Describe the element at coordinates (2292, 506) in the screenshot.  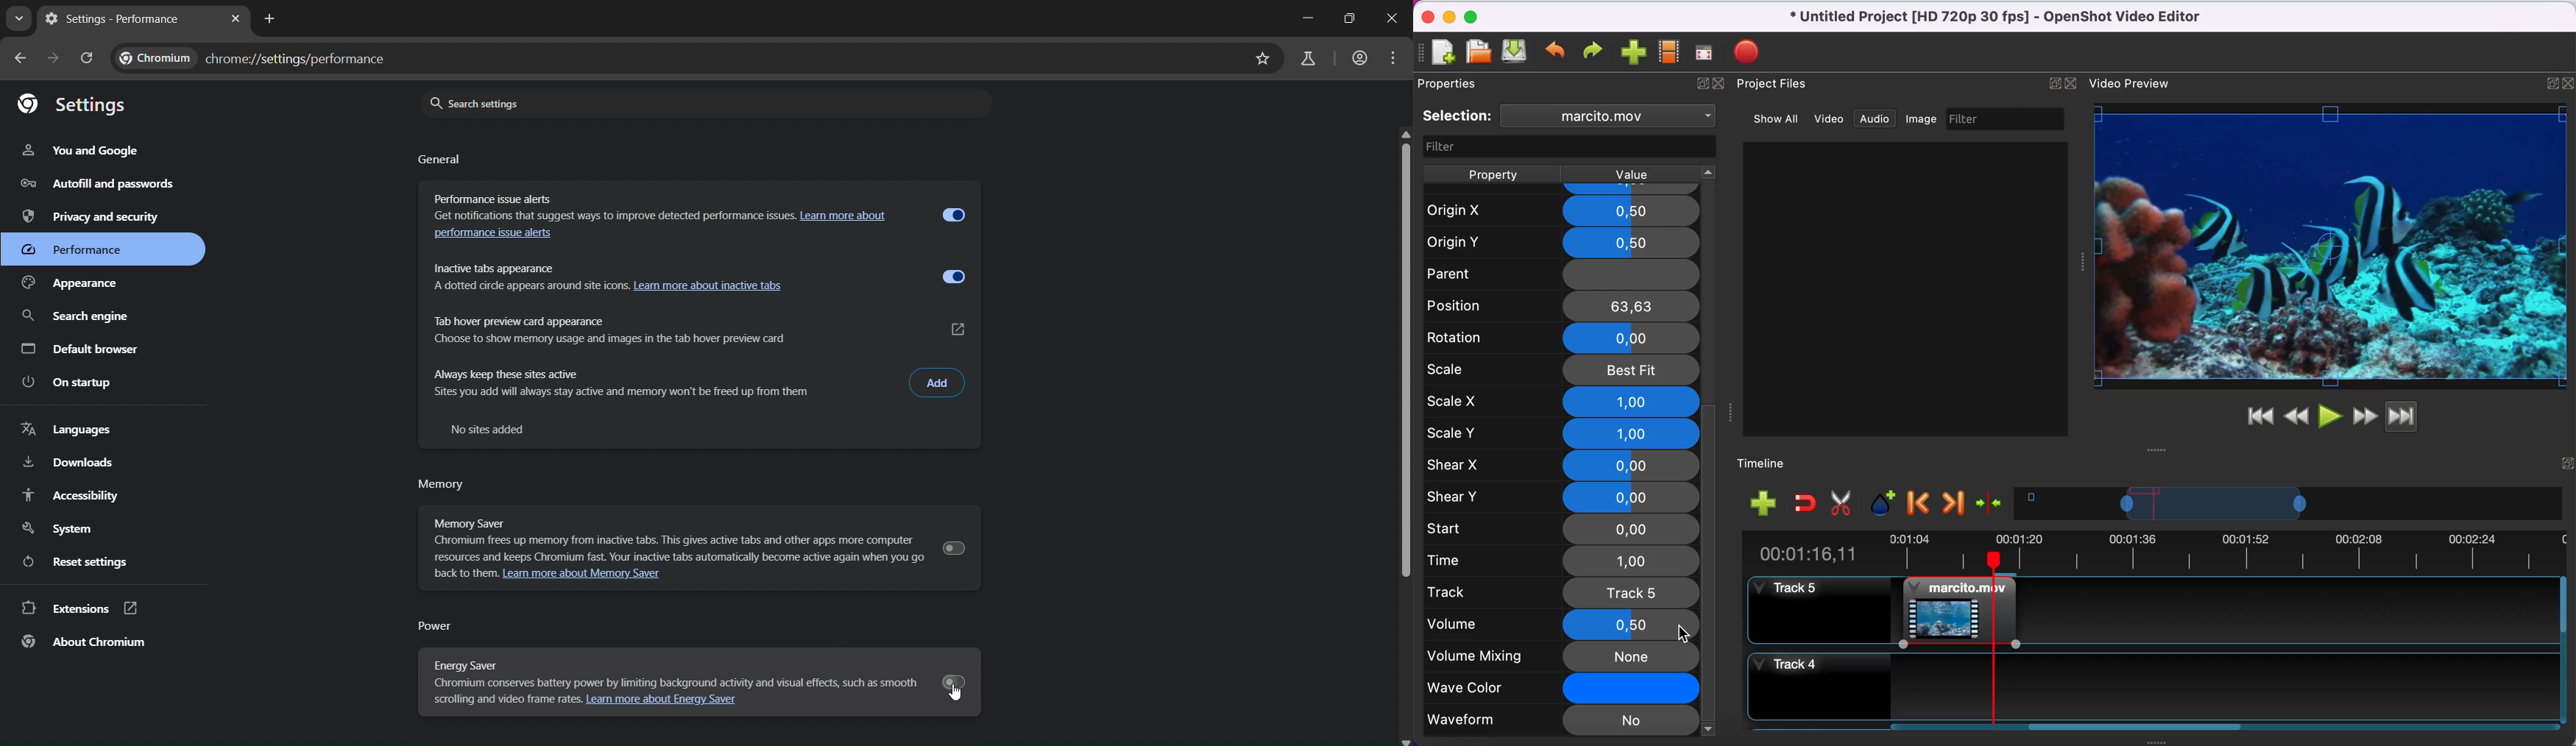
I see `timeline` at that location.